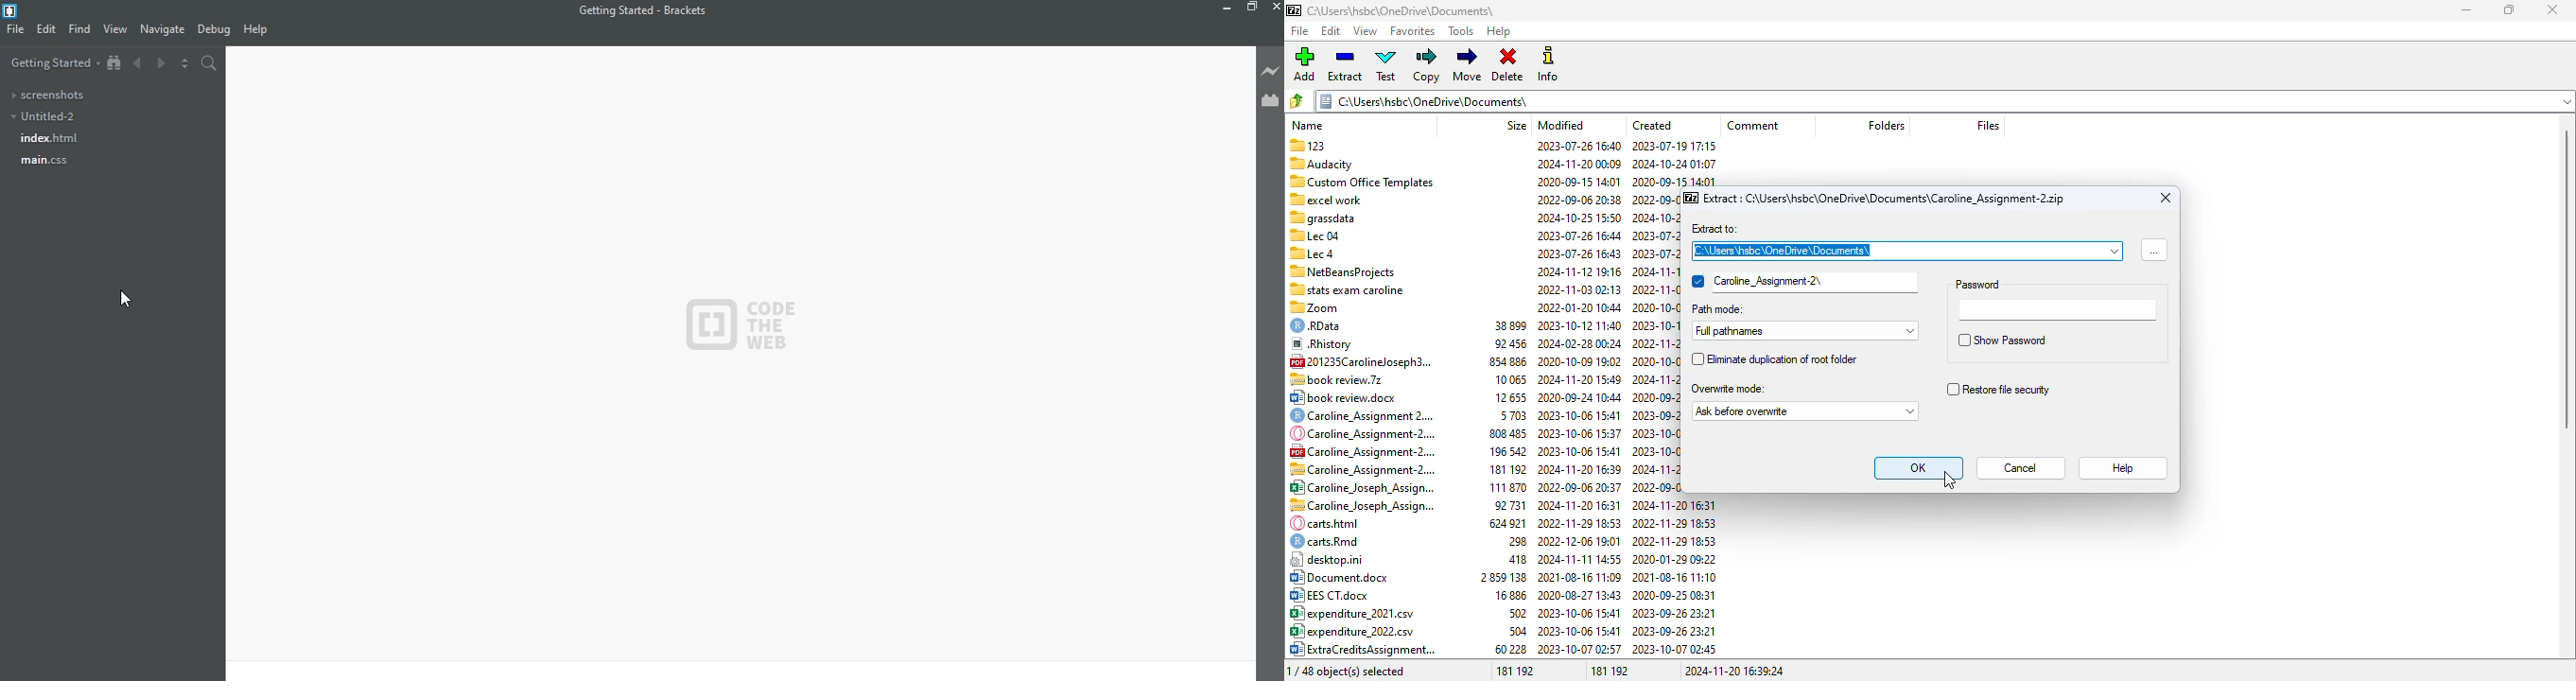 The width and height of the screenshot is (2576, 700). I want to click on help, so click(262, 28).